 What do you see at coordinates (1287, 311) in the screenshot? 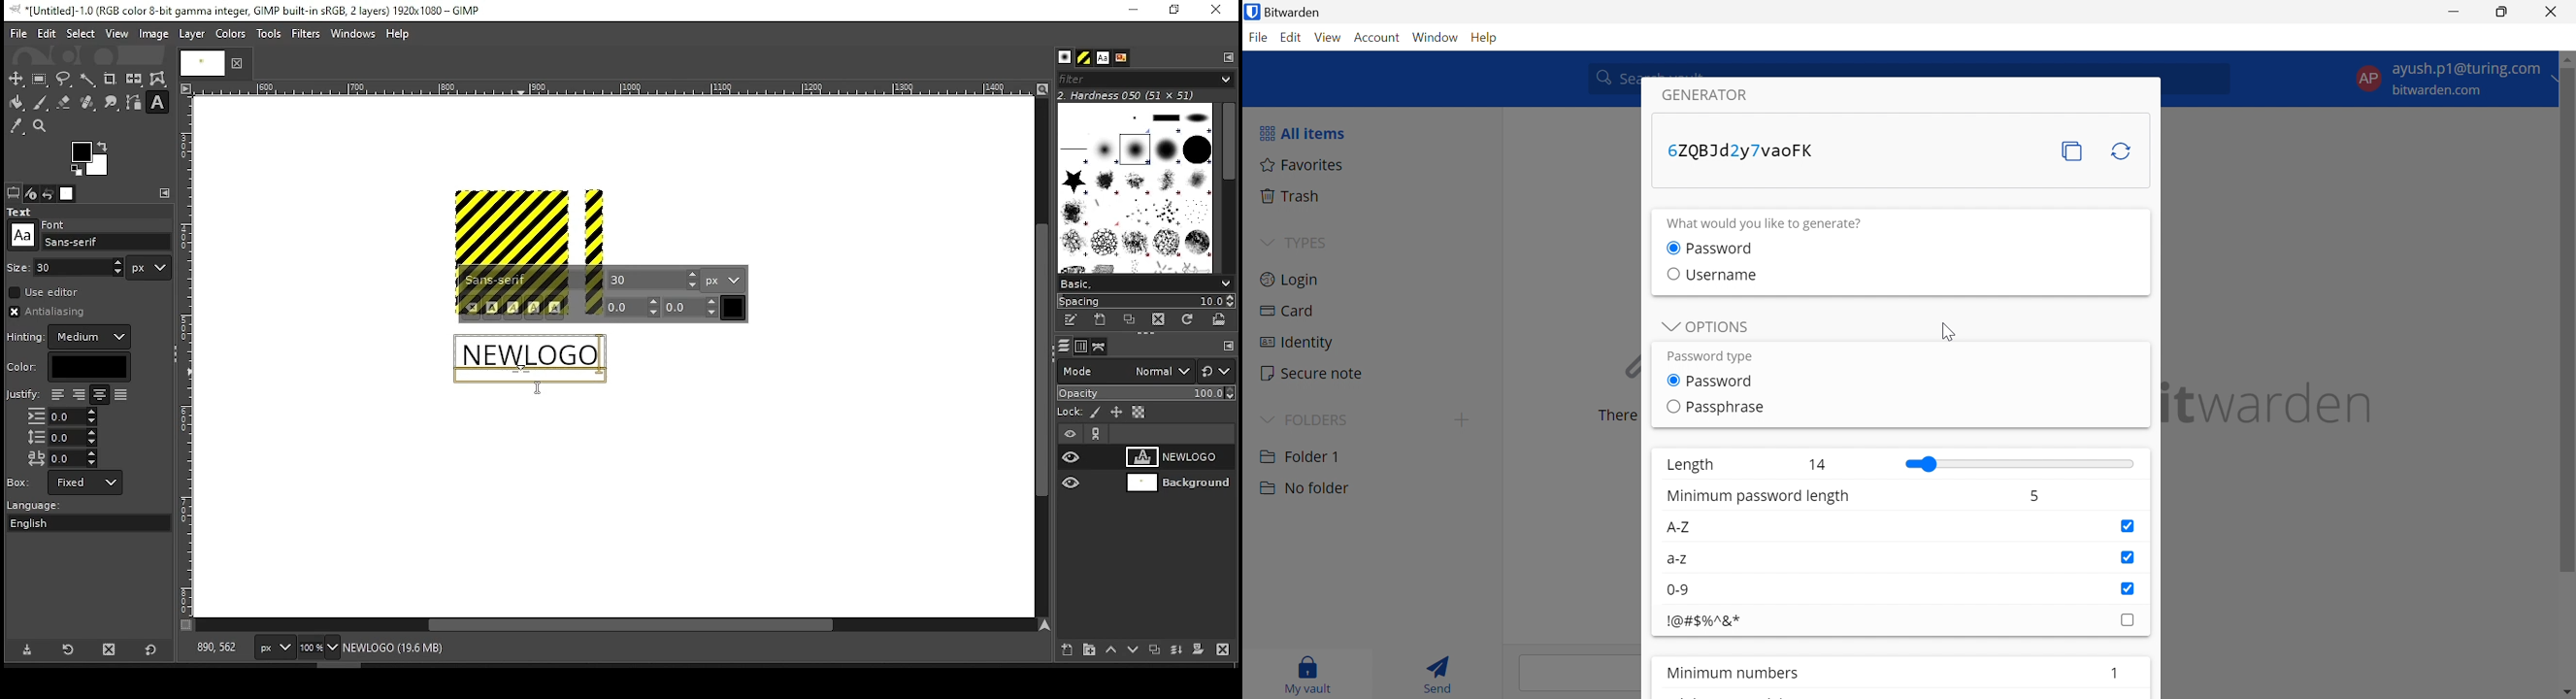
I see `Card` at bounding box center [1287, 311].